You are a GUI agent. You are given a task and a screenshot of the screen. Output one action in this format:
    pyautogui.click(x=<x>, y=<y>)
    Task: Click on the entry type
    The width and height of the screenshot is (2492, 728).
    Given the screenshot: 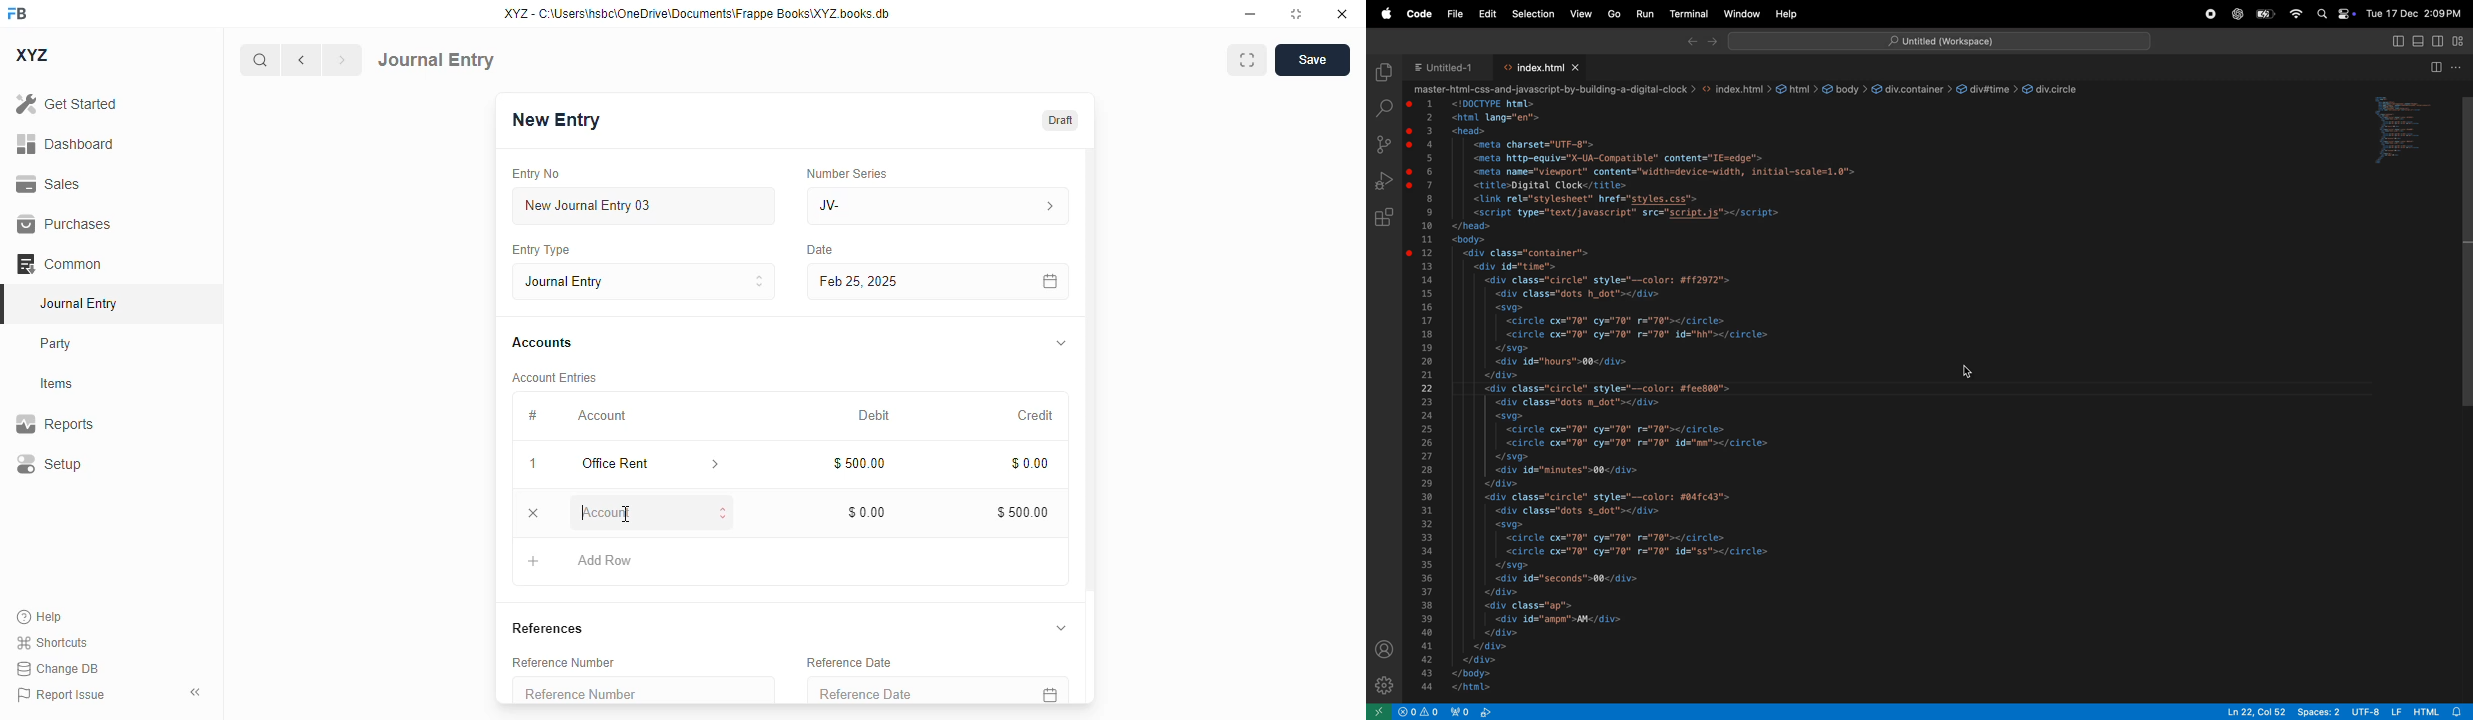 What is the action you would take?
    pyautogui.click(x=539, y=249)
    